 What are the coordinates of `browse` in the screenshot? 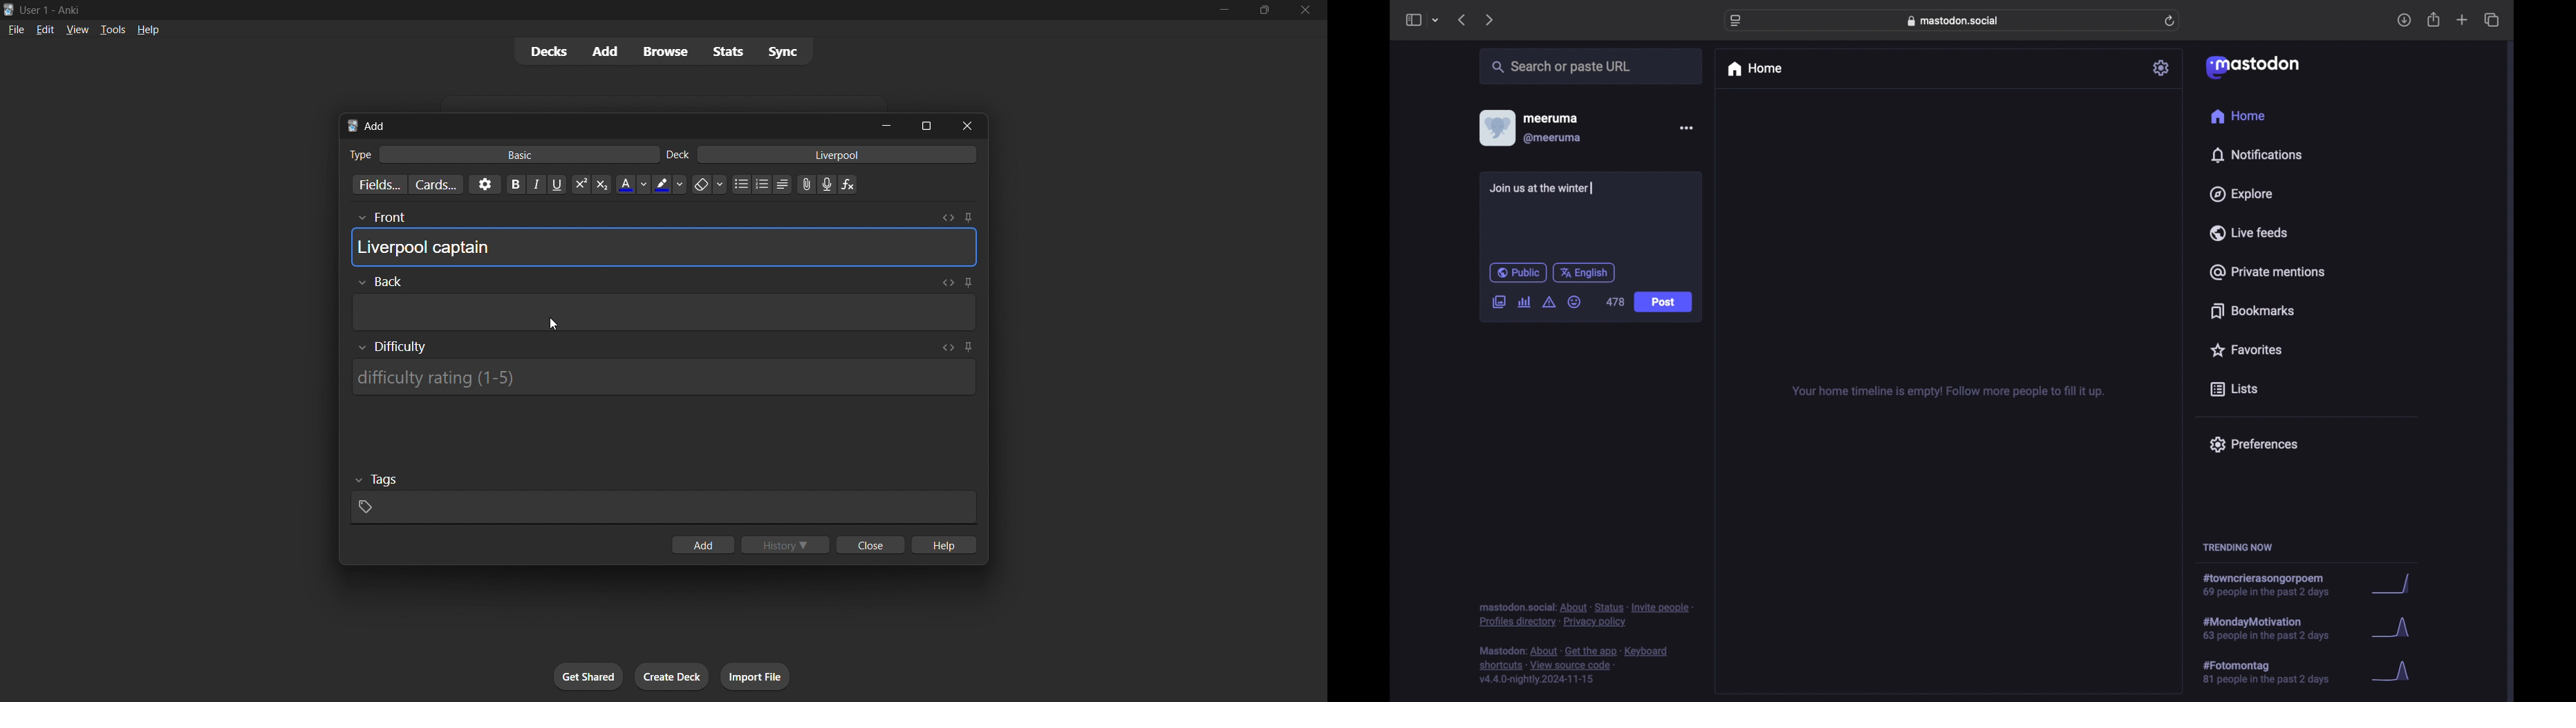 It's located at (665, 51).